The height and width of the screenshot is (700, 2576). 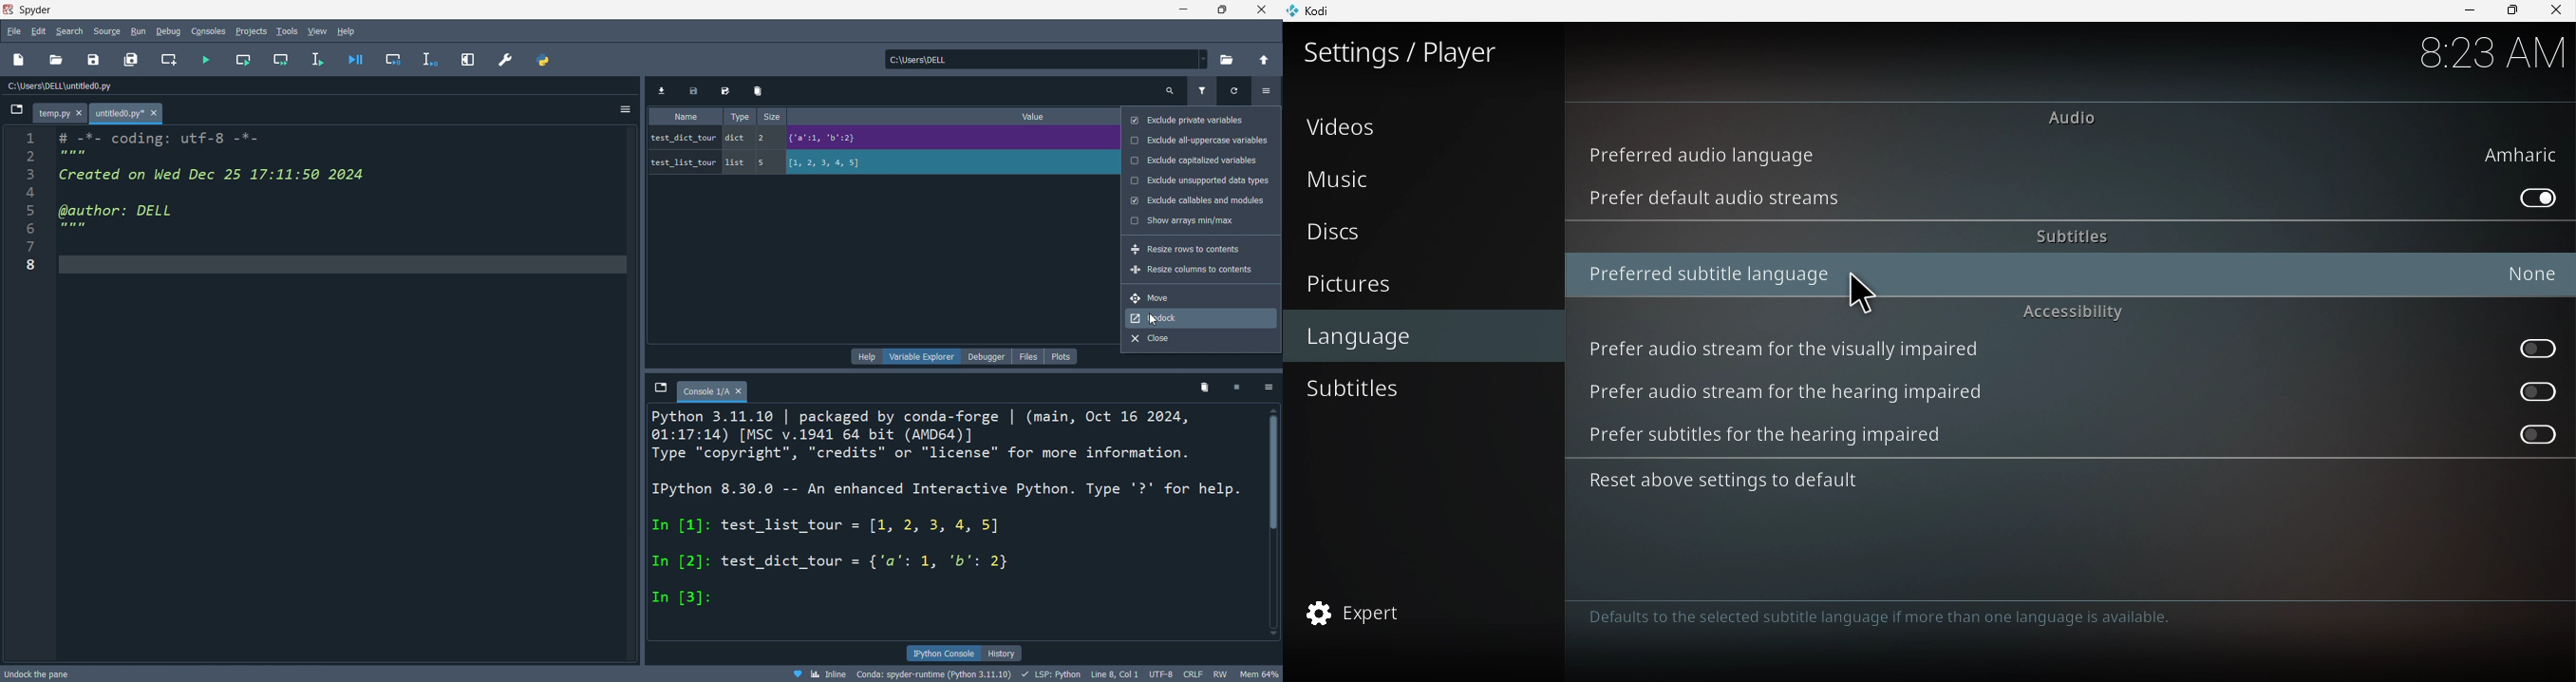 I want to click on exclude unsupperted data types, so click(x=1204, y=181).